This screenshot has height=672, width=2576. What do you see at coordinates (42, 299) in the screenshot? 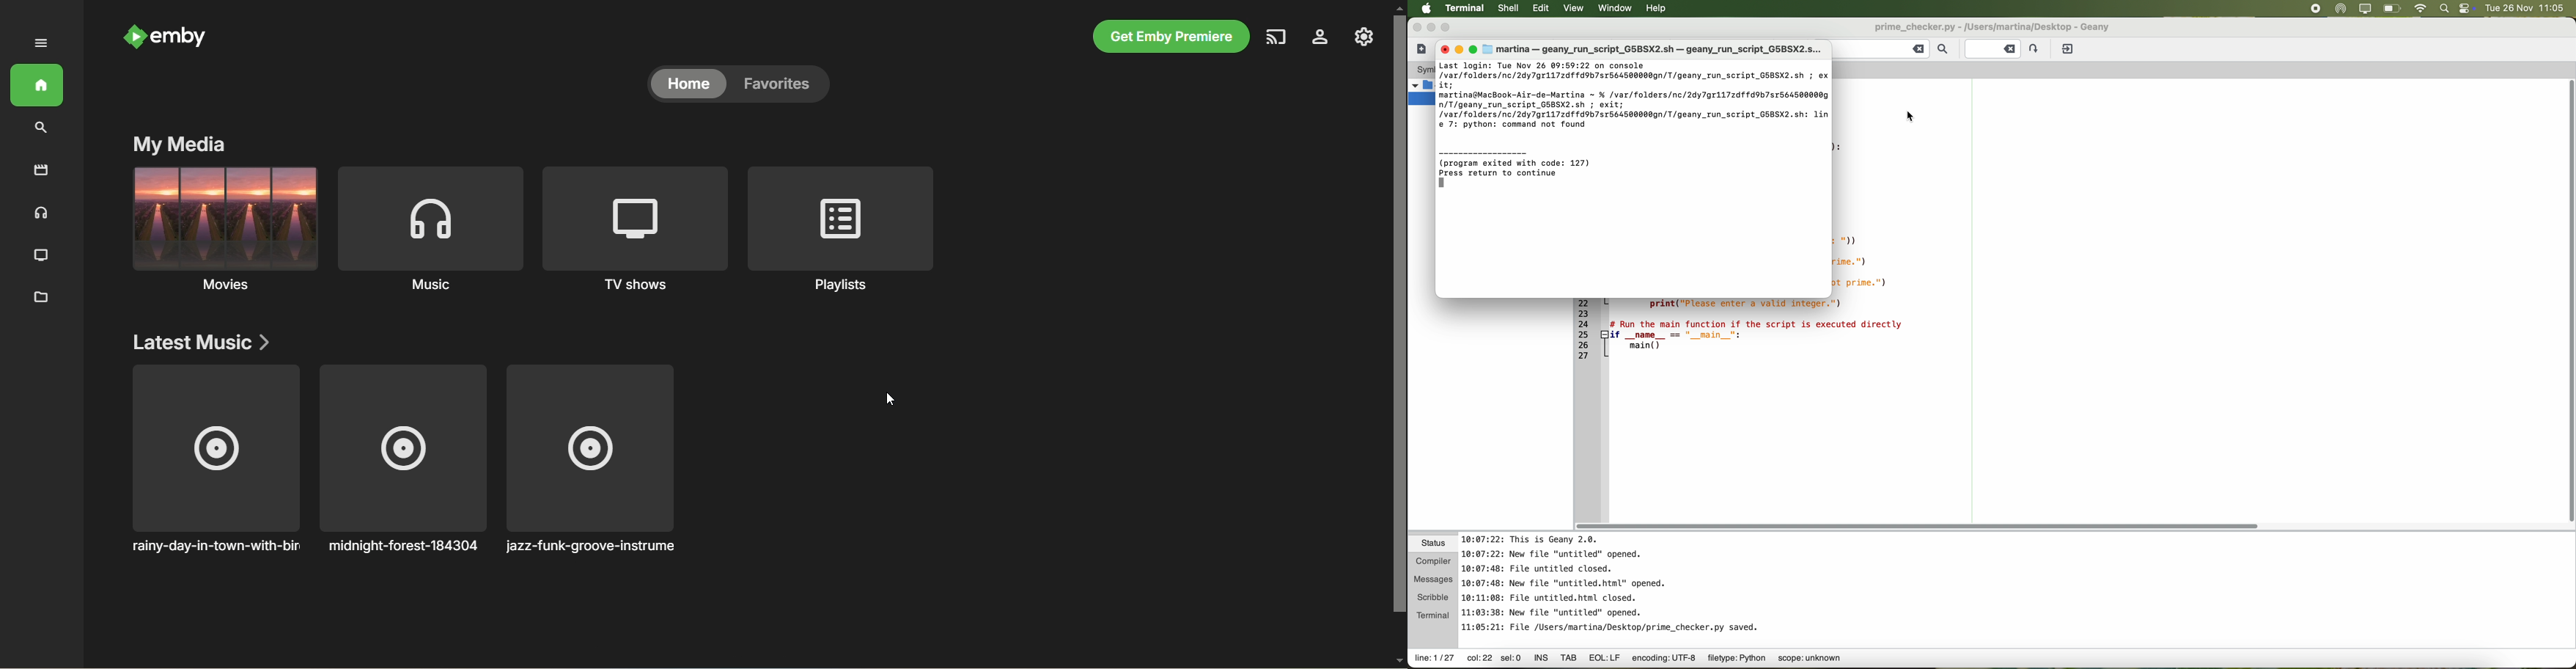
I see `metadata manager` at bounding box center [42, 299].